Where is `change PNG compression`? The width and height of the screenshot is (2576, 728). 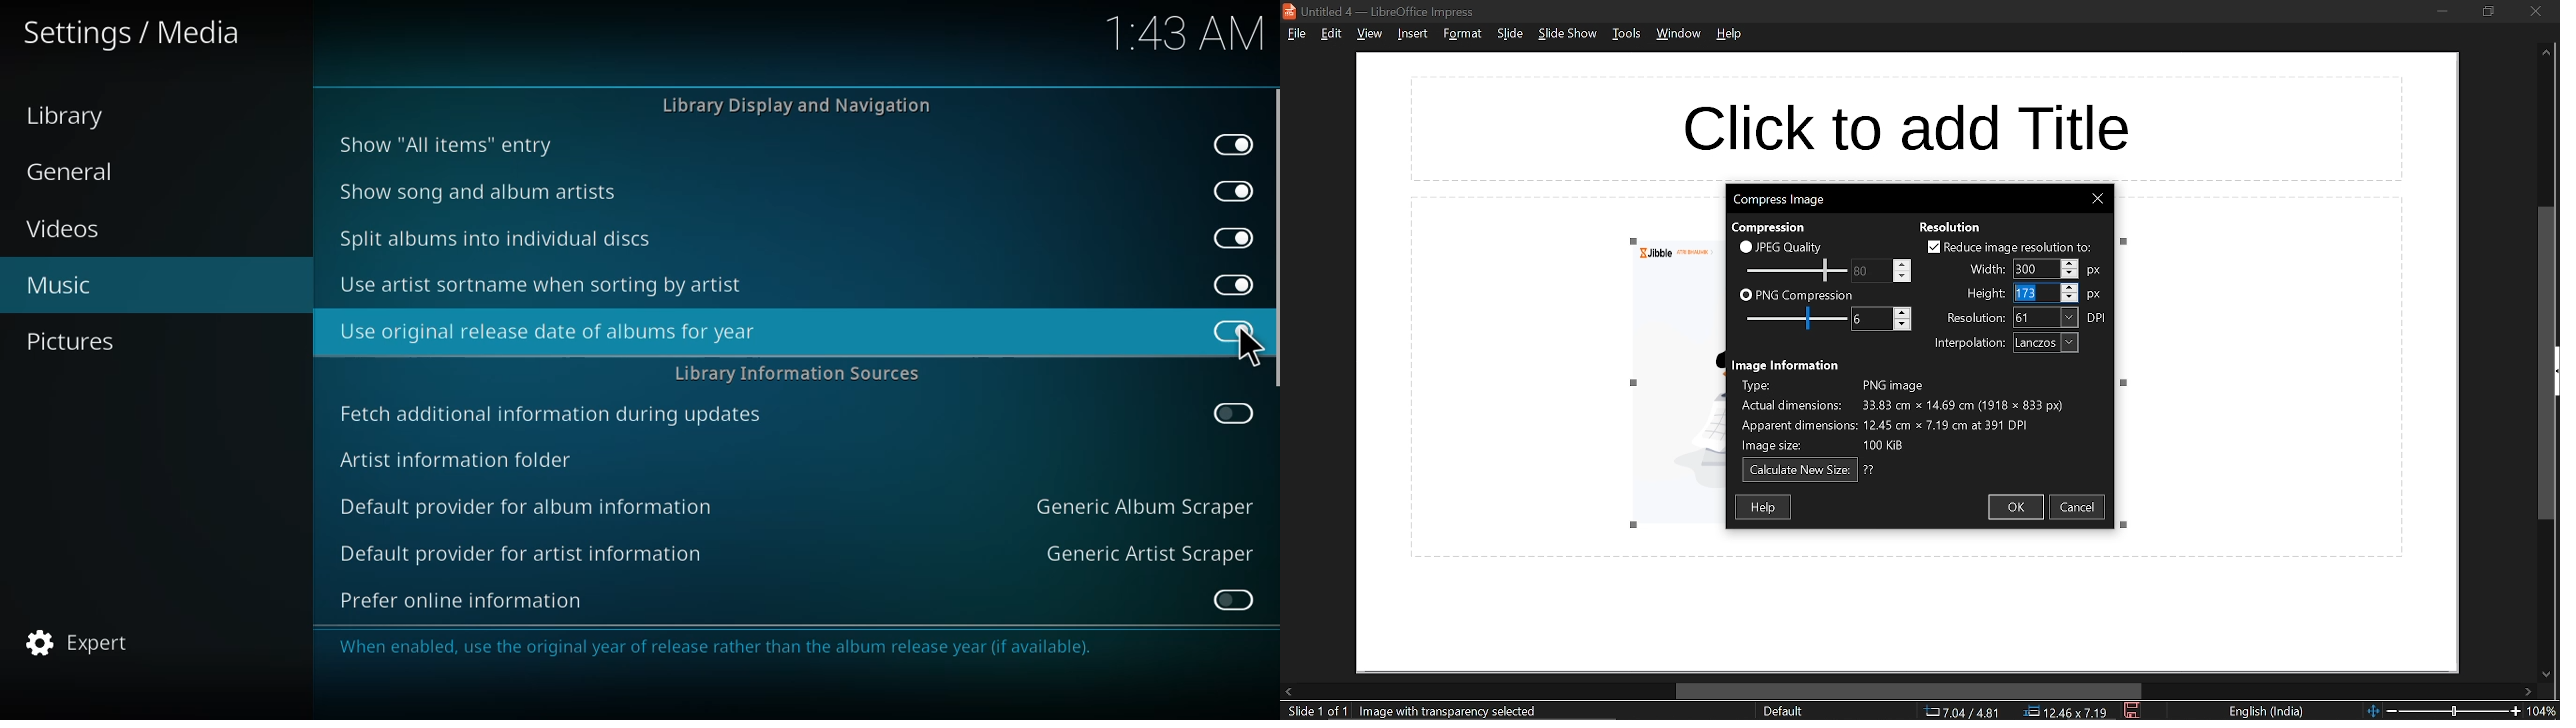 change PNG compression is located at coordinates (1862, 318).